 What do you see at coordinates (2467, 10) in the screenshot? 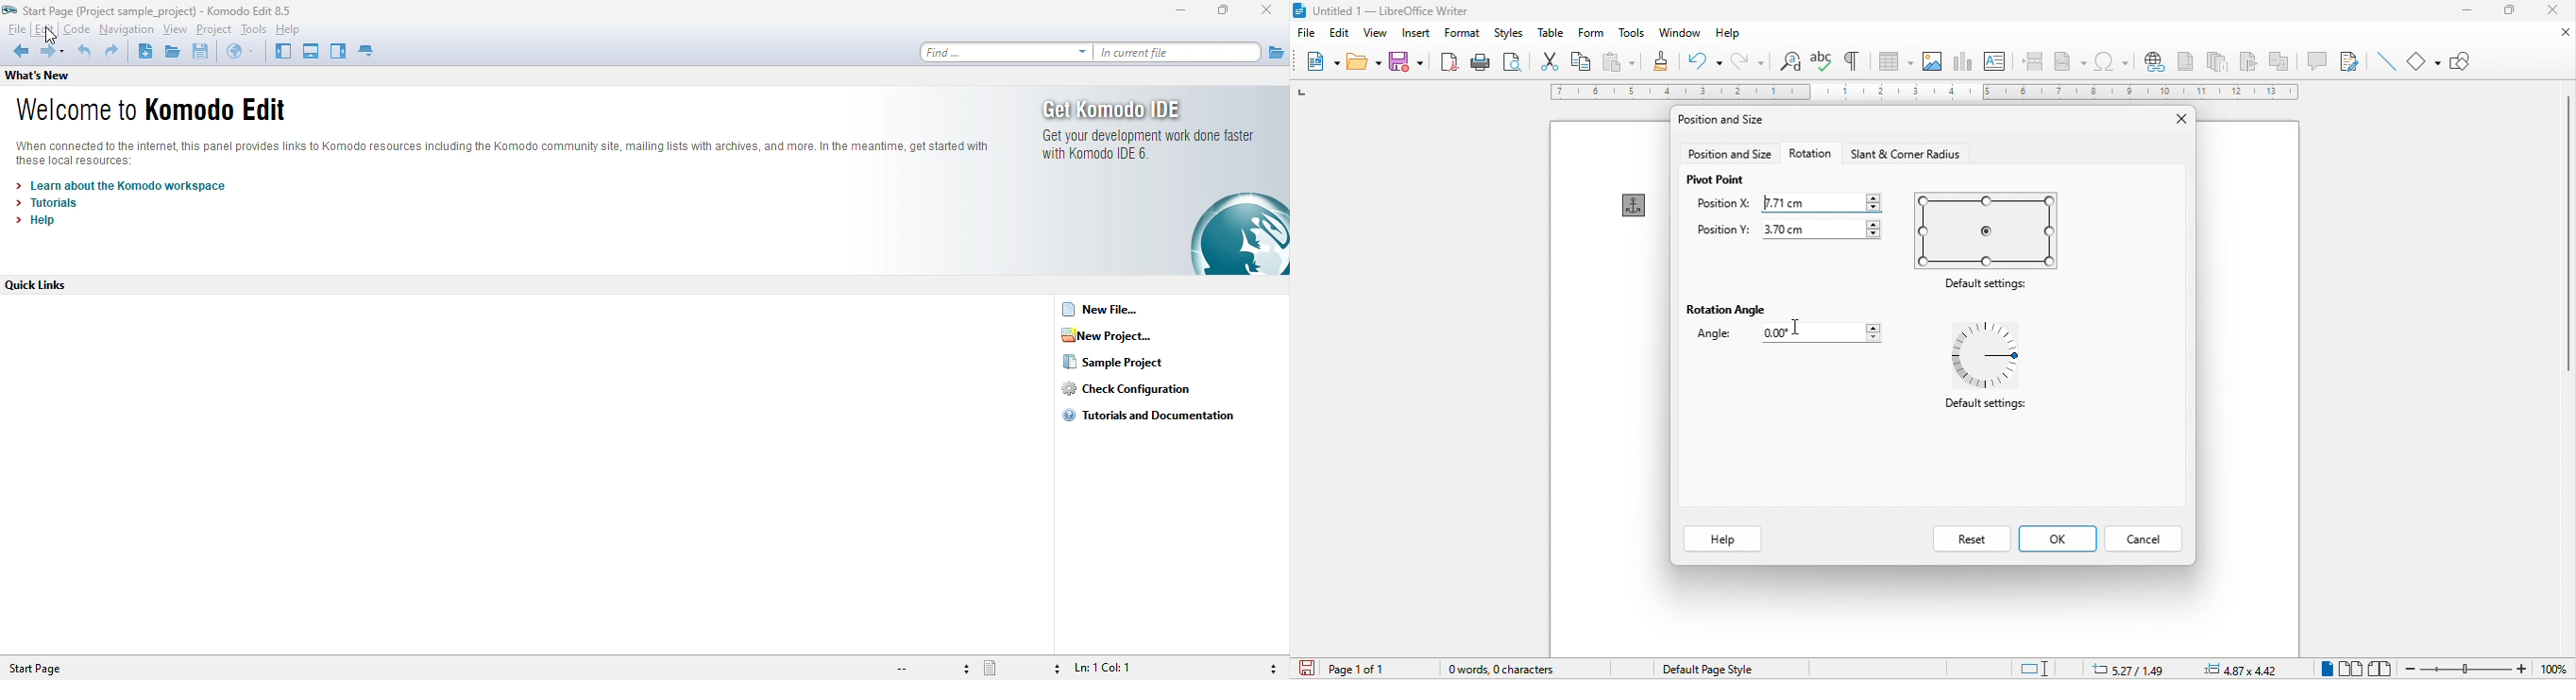
I see `minimize` at bounding box center [2467, 10].